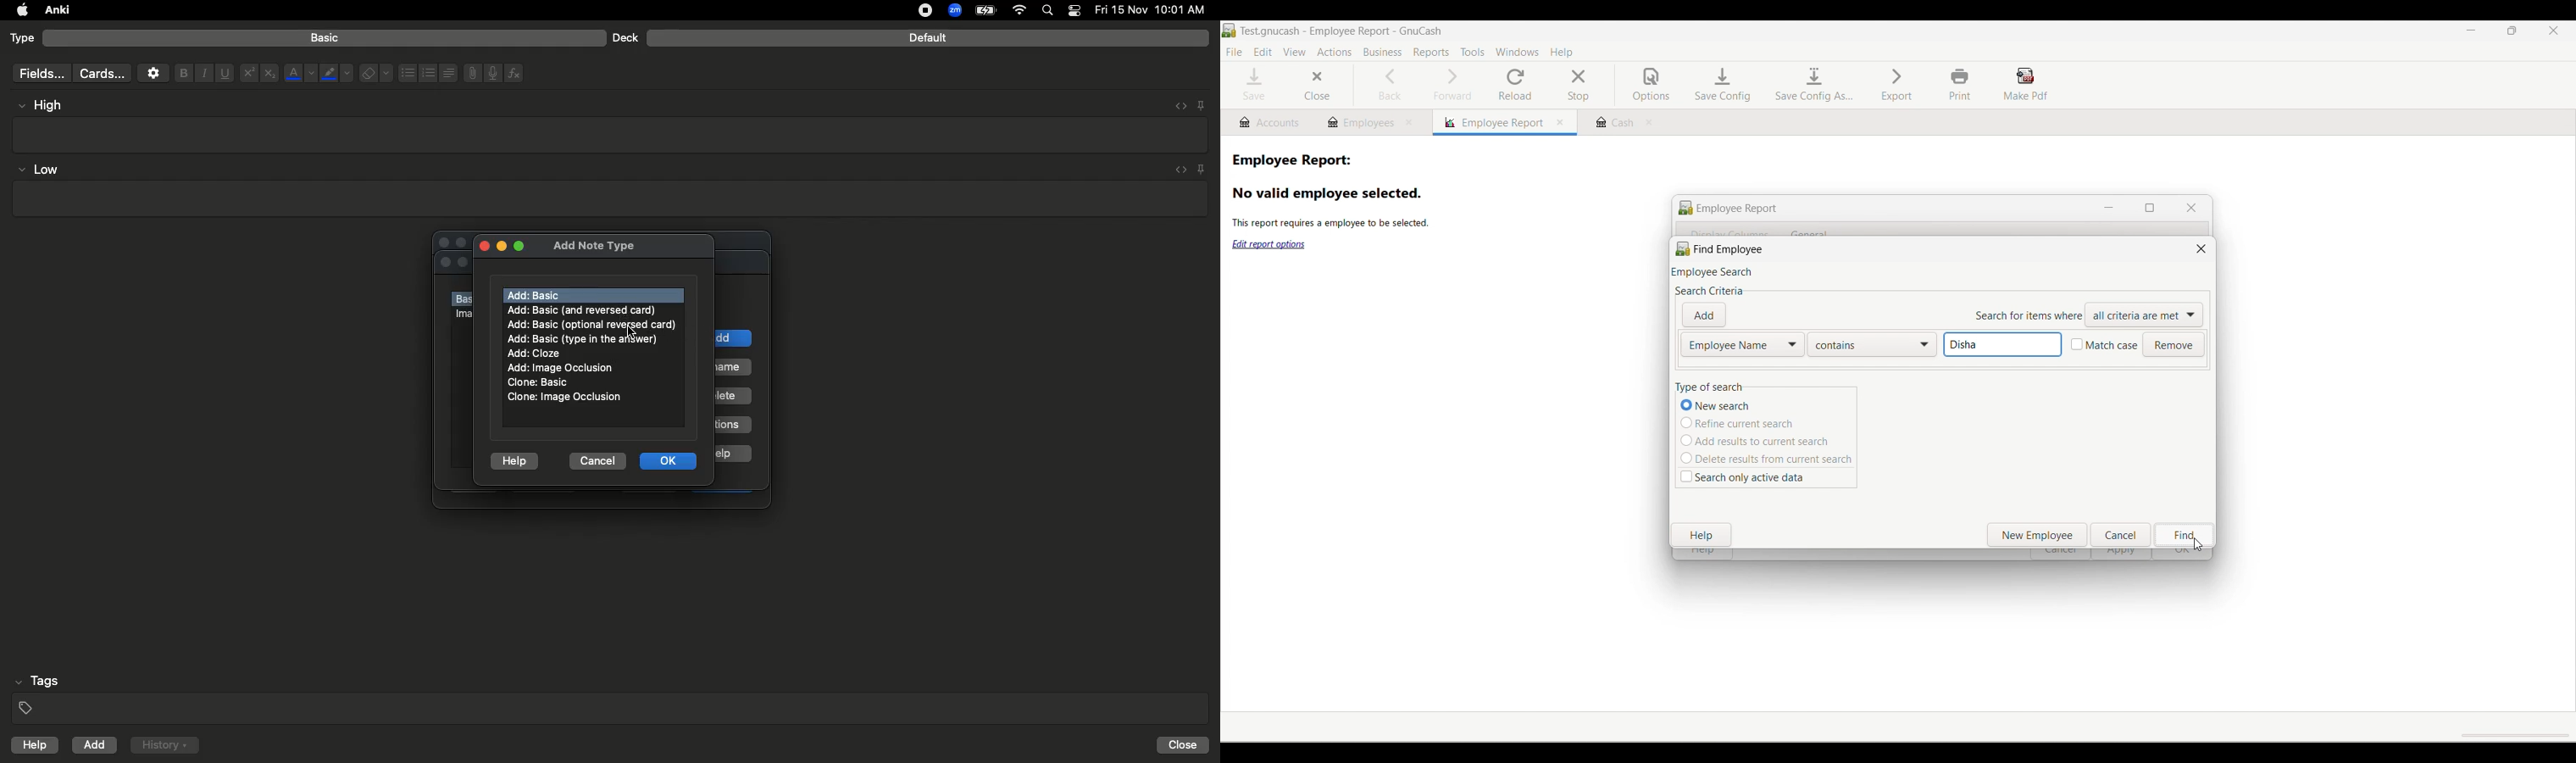  Describe the element at coordinates (96, 745) in the screenshot. I see `Add` at that location.